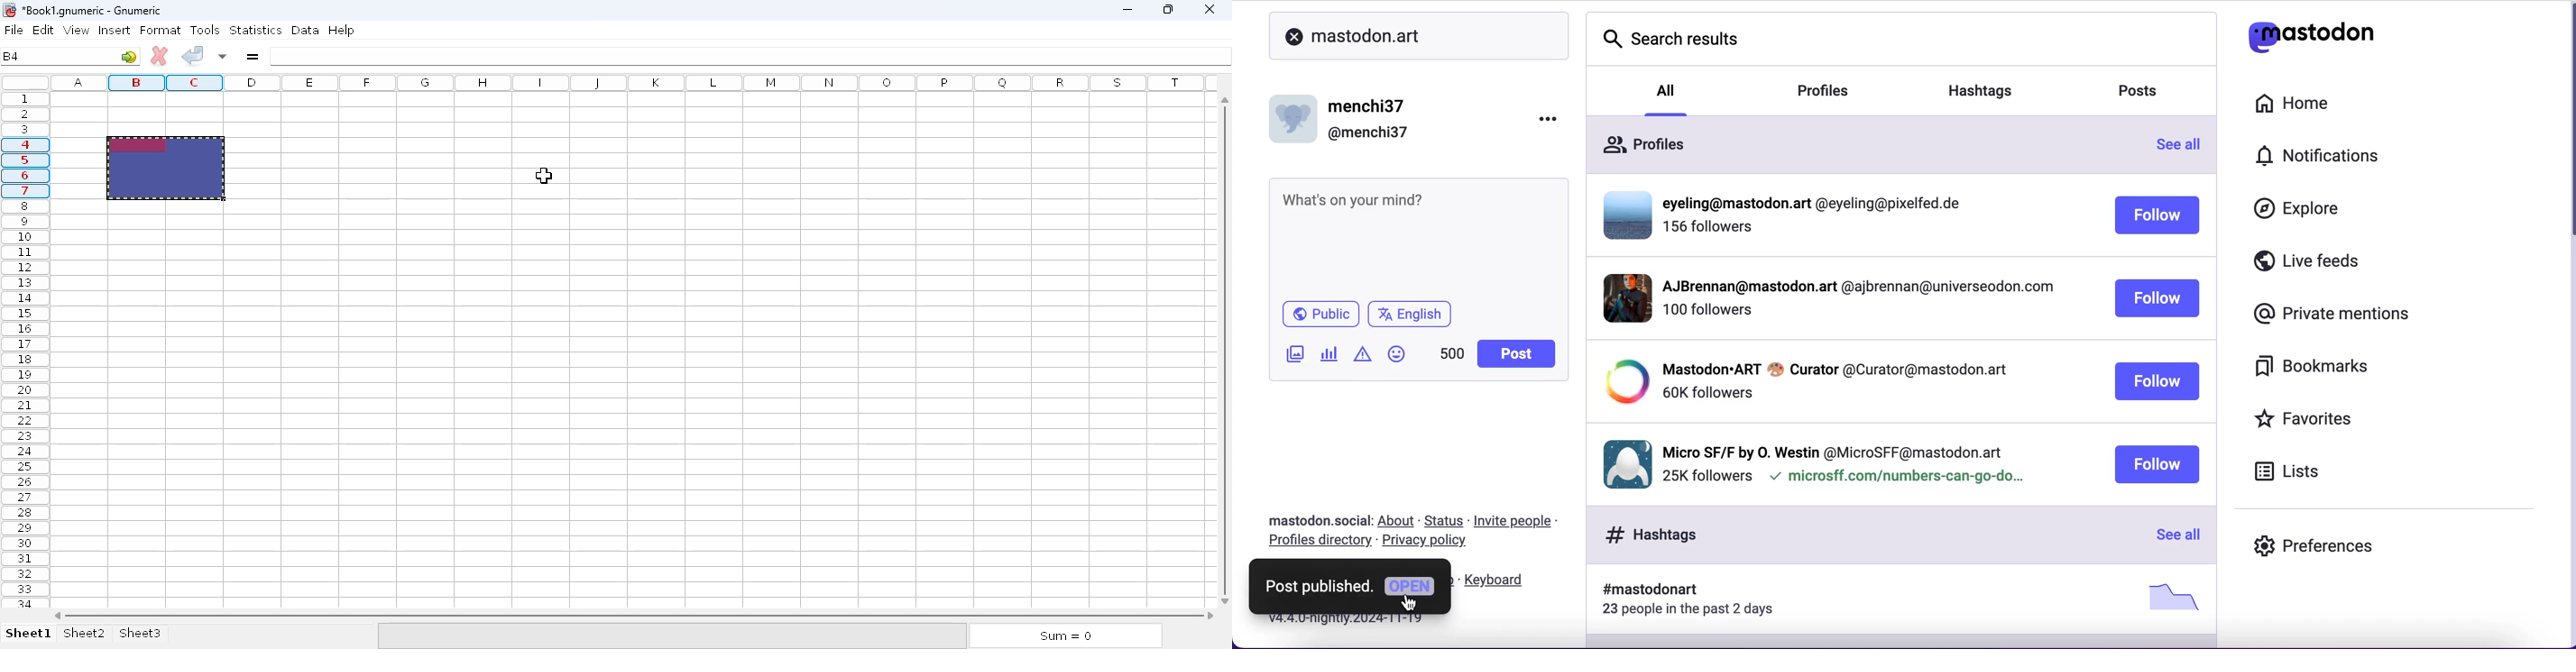 This screenshot has height=672, width=2576. Describe the element at coordinates (1414, 602) in the screenshot. I see `cursor` at that location.